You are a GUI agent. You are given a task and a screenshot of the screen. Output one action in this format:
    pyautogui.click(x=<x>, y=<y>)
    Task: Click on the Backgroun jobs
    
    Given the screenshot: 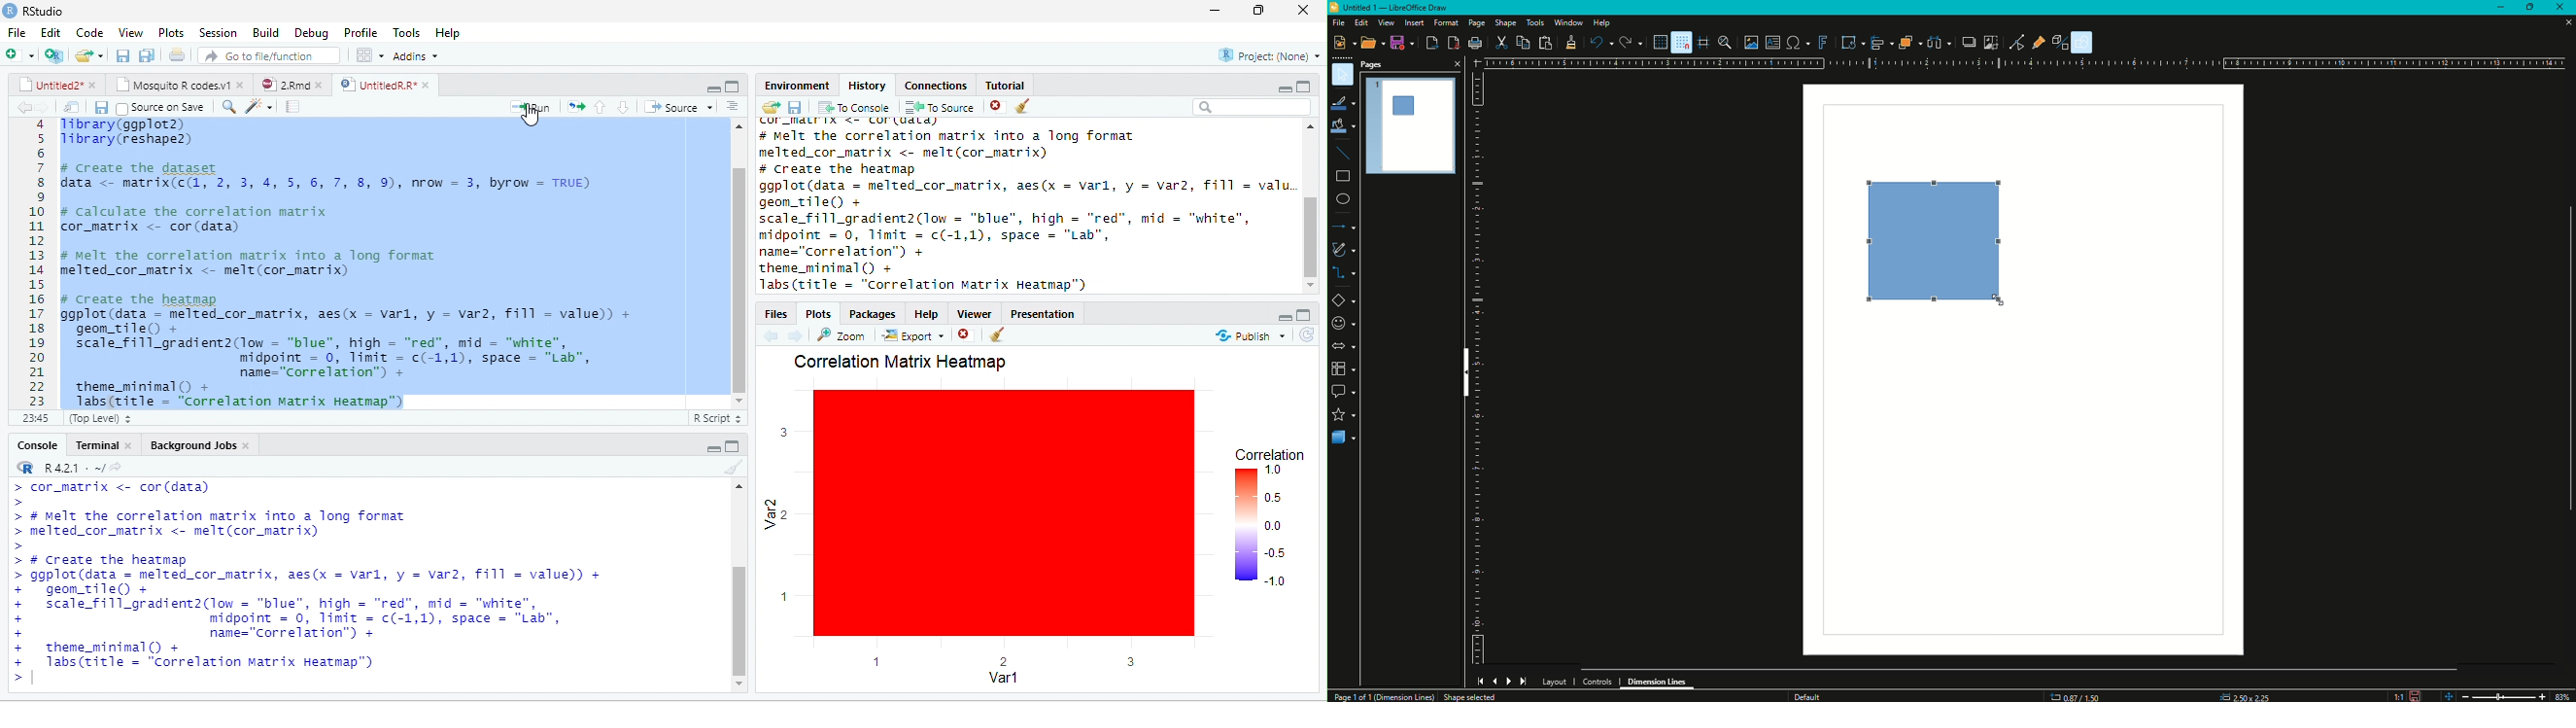 What is the action you would take?
    pyautogui.click(x=211, y=445)
    